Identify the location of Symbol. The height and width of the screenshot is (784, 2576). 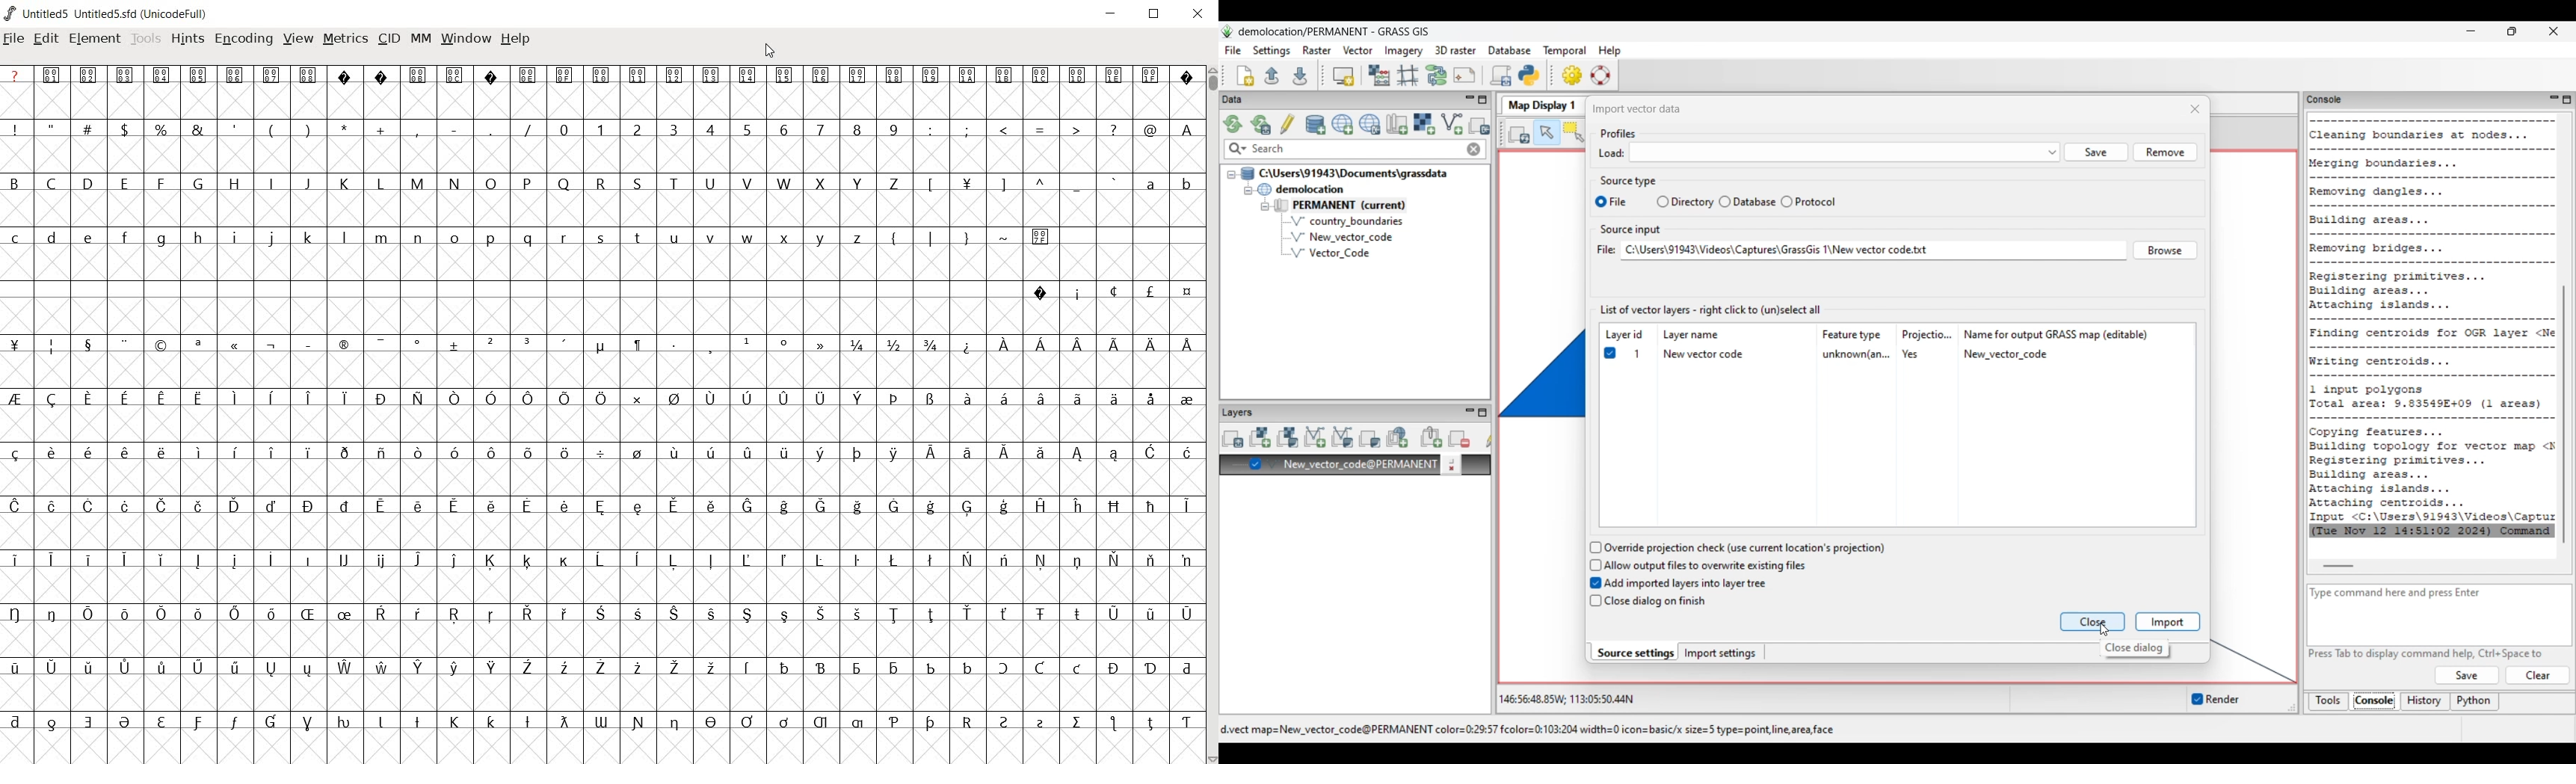
(270, 723).